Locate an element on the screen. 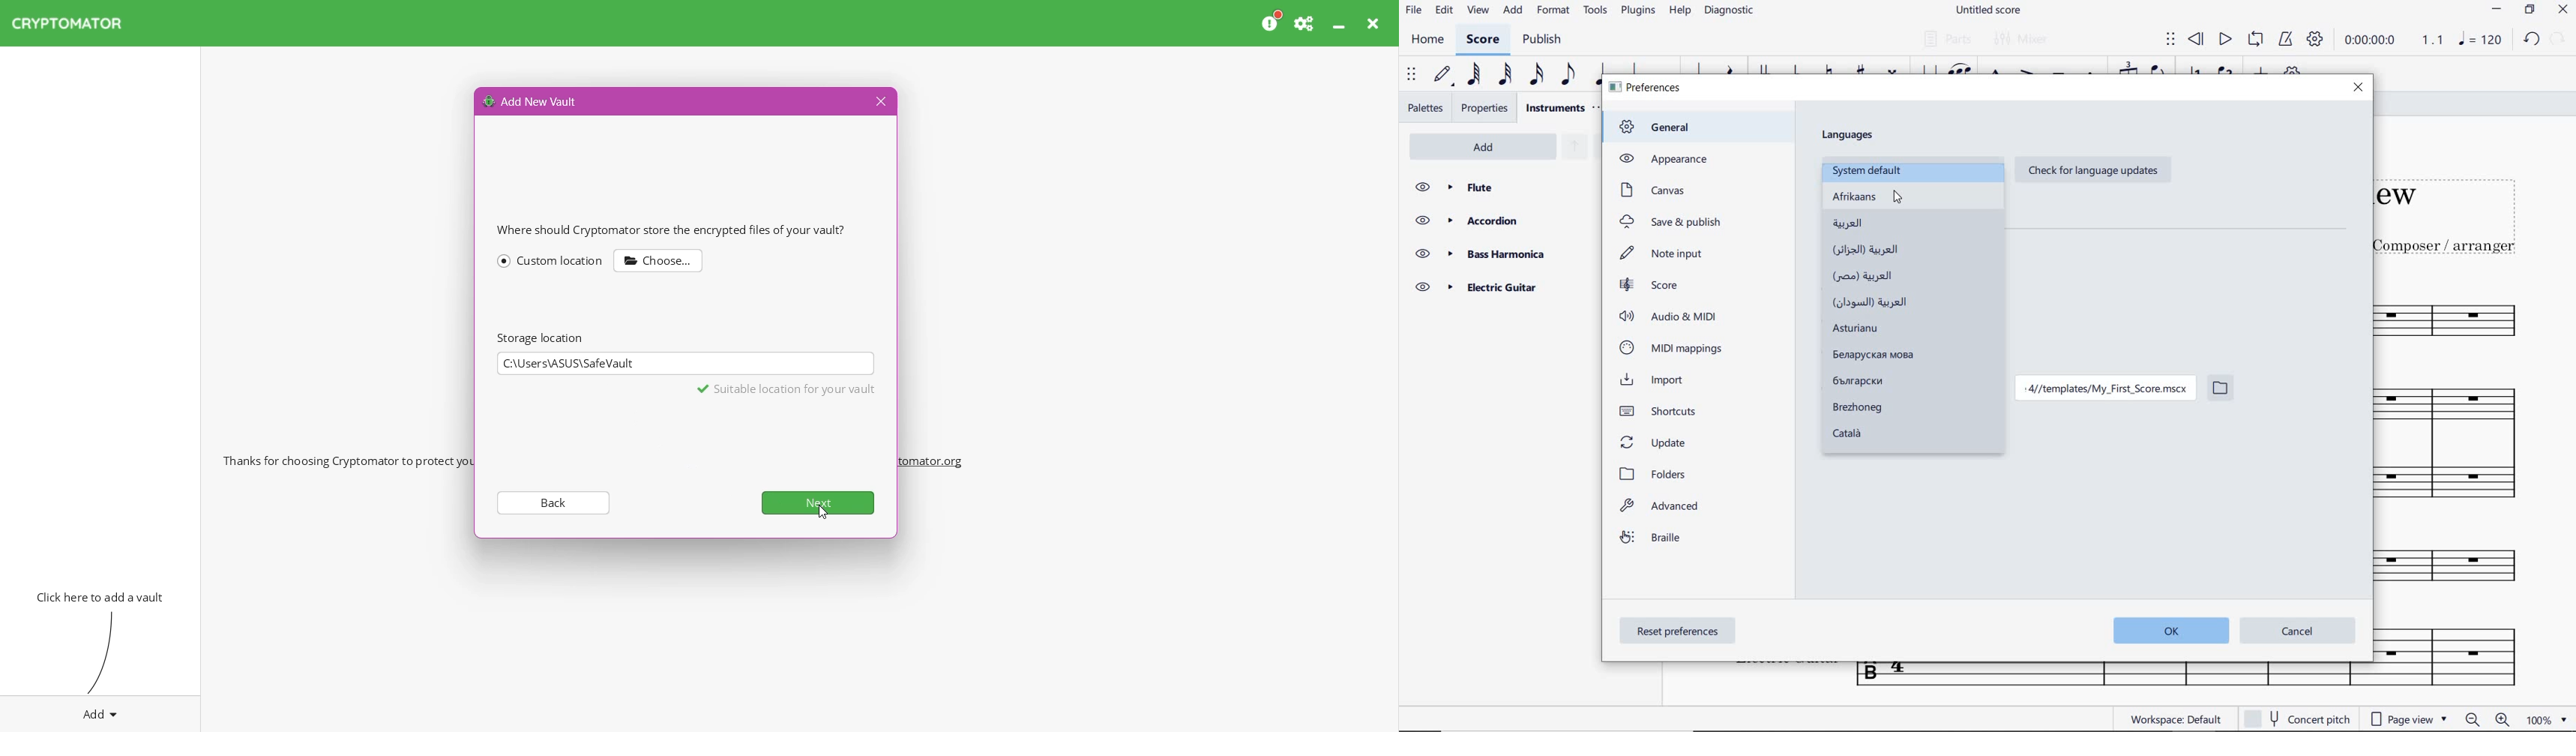  rewind is located at coordinates (2196, 39).